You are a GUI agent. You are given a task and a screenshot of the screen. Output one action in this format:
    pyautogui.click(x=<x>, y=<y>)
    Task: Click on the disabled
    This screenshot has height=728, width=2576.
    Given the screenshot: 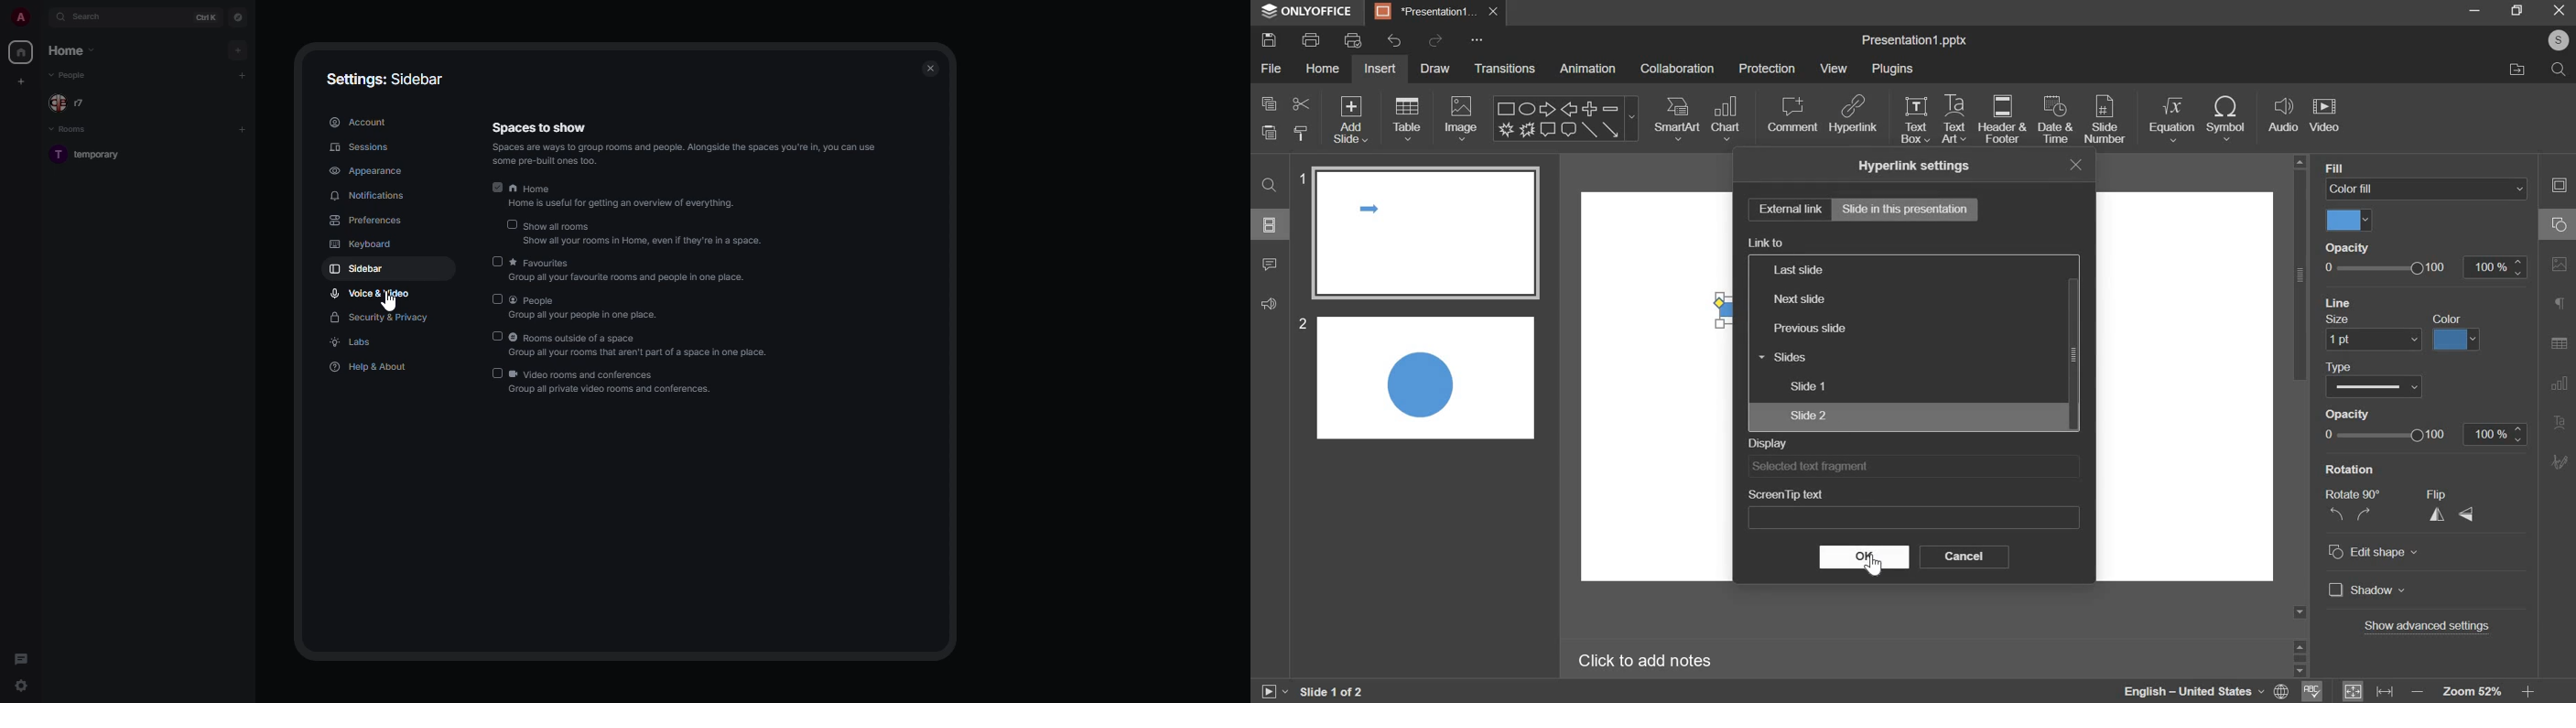 What is the action you would take?
    pyautogui.click(x=495, y=261)
    